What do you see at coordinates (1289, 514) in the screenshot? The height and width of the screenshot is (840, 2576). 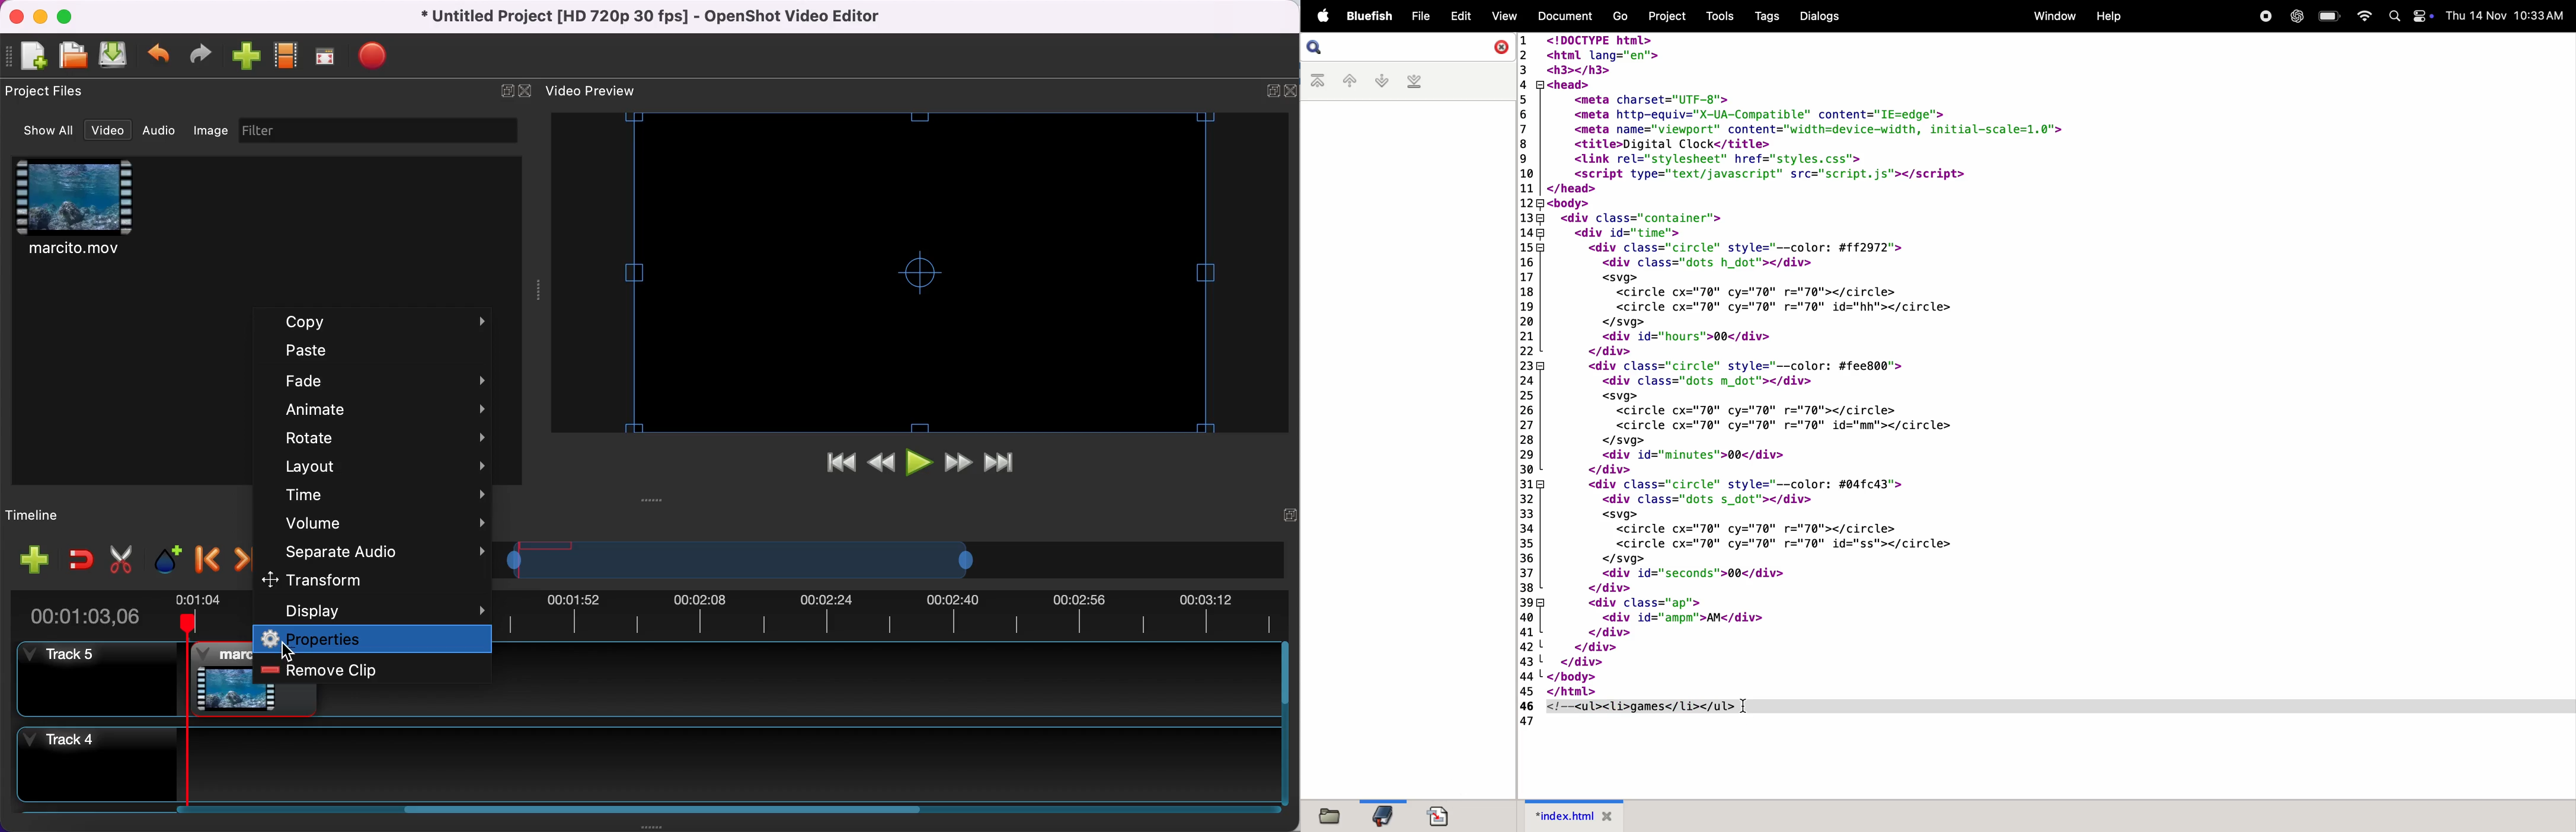 I see `expand/hide` at bounding box center [1289, 514].